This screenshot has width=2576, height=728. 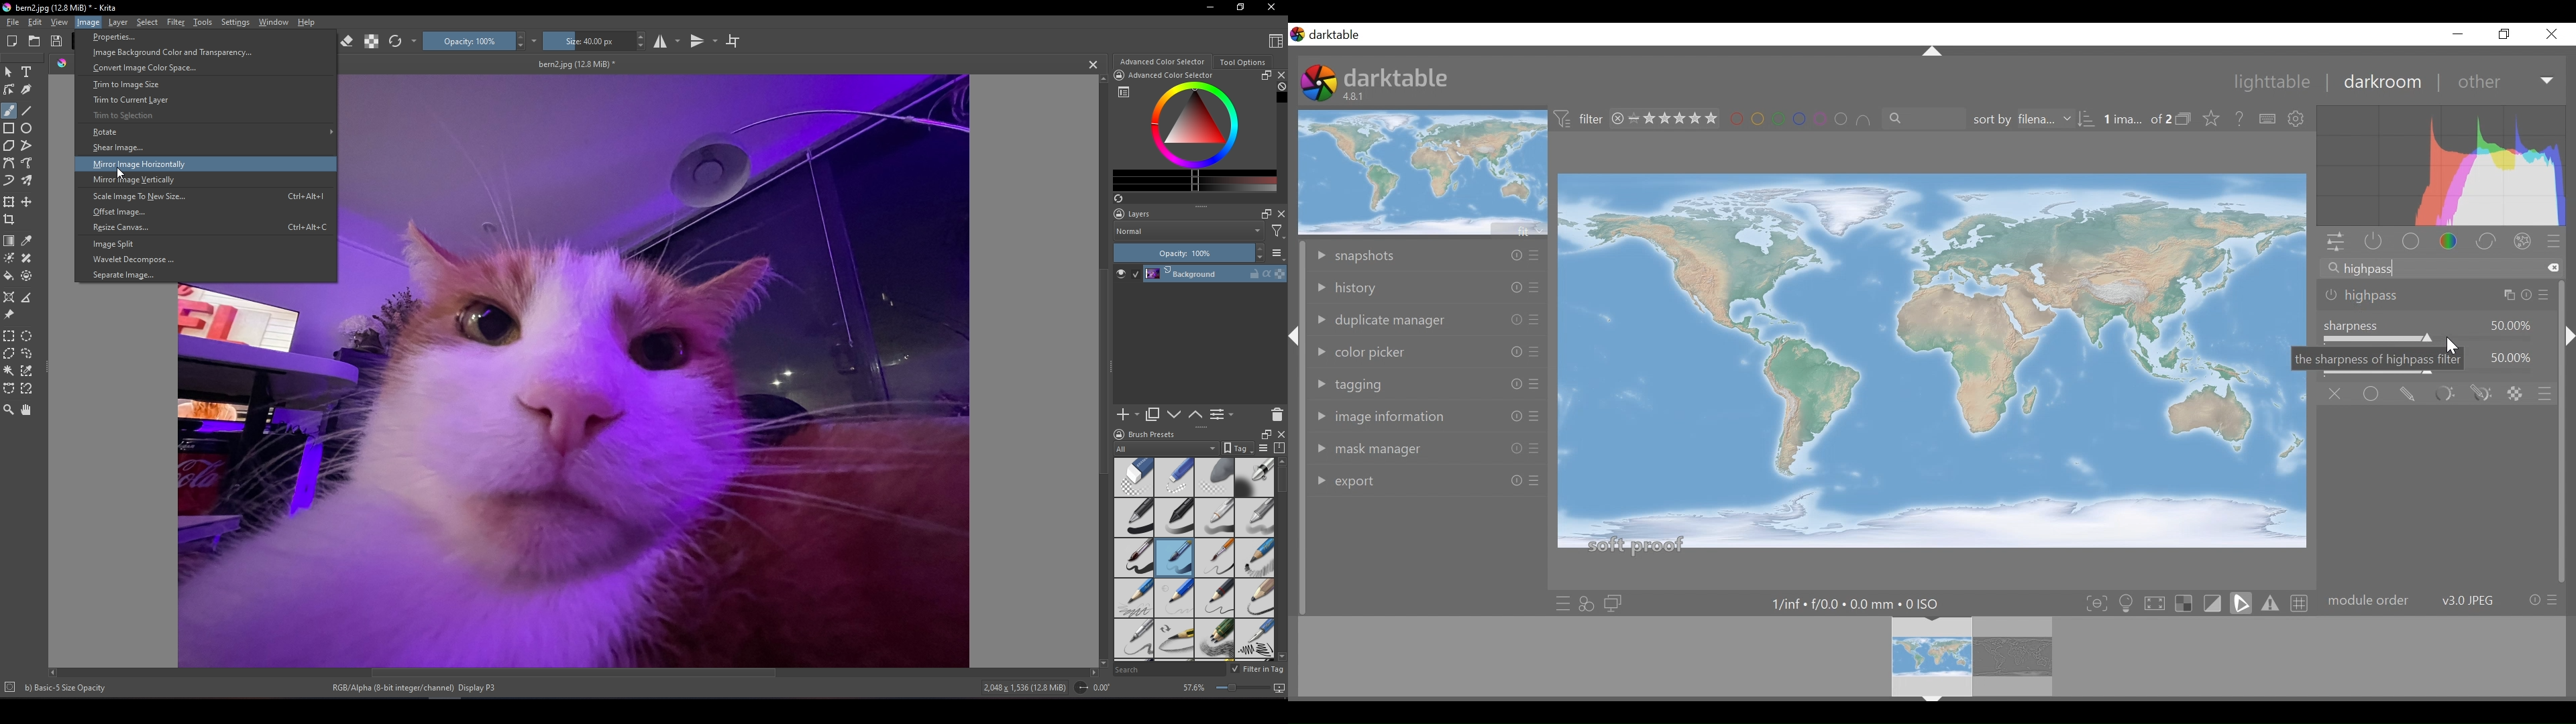 I want to click on filter by image color label, so click(x=1801, y=117).